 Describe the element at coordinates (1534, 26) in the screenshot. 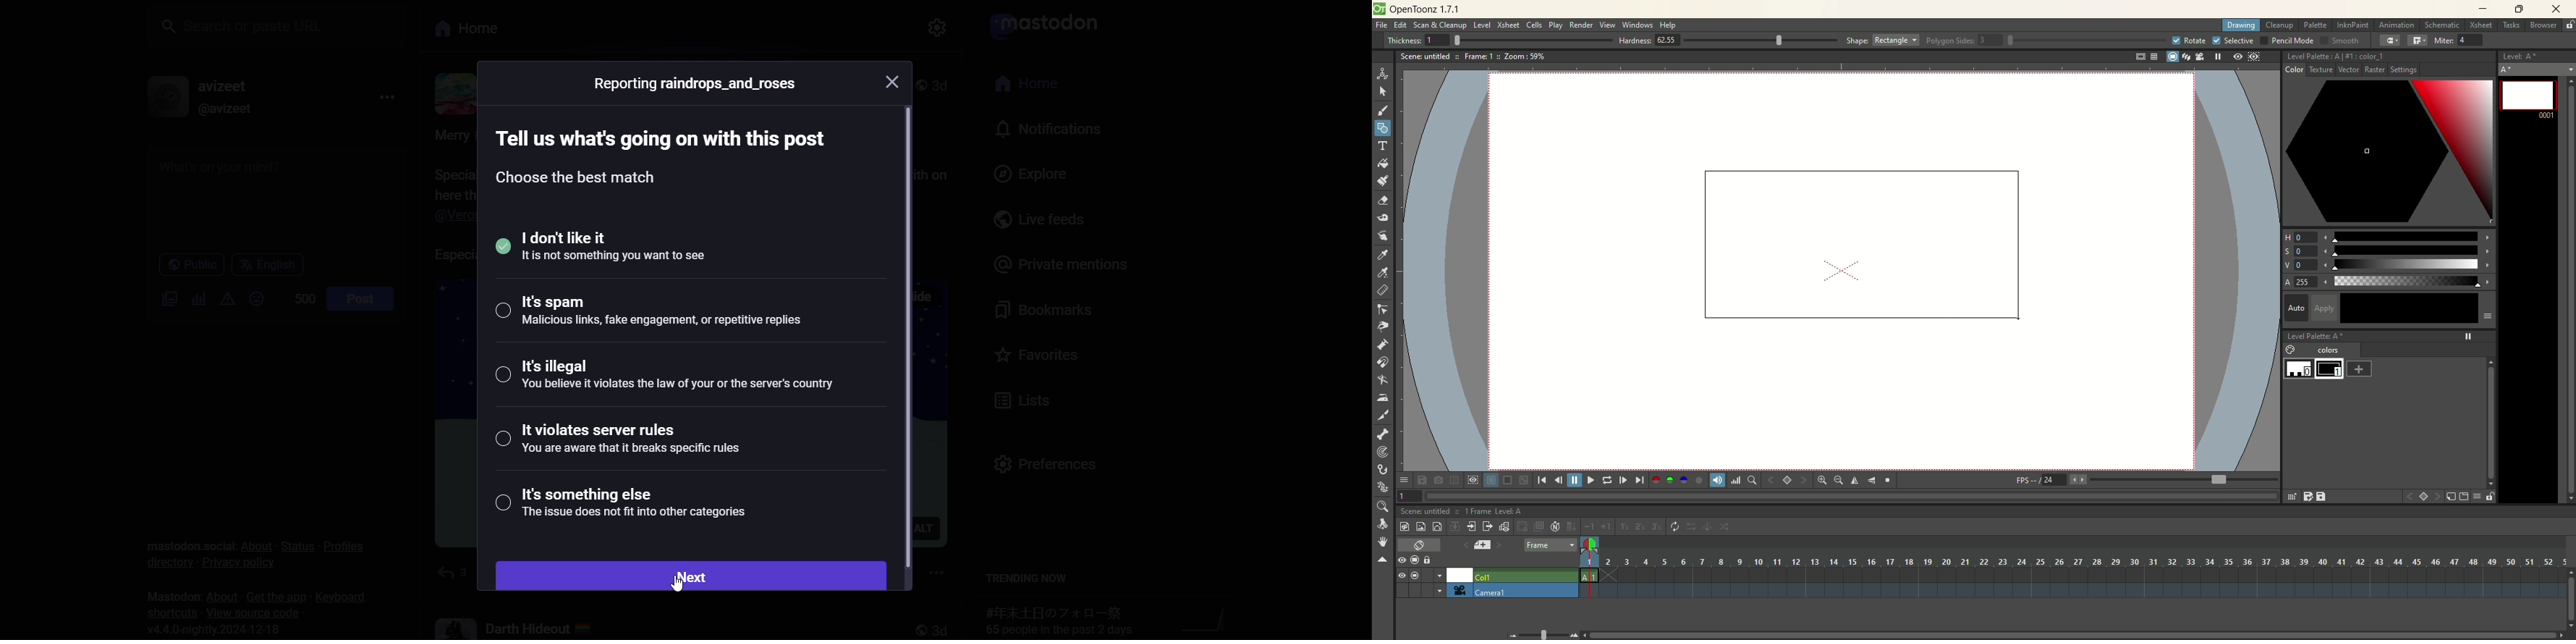

I see `cells` at that location.